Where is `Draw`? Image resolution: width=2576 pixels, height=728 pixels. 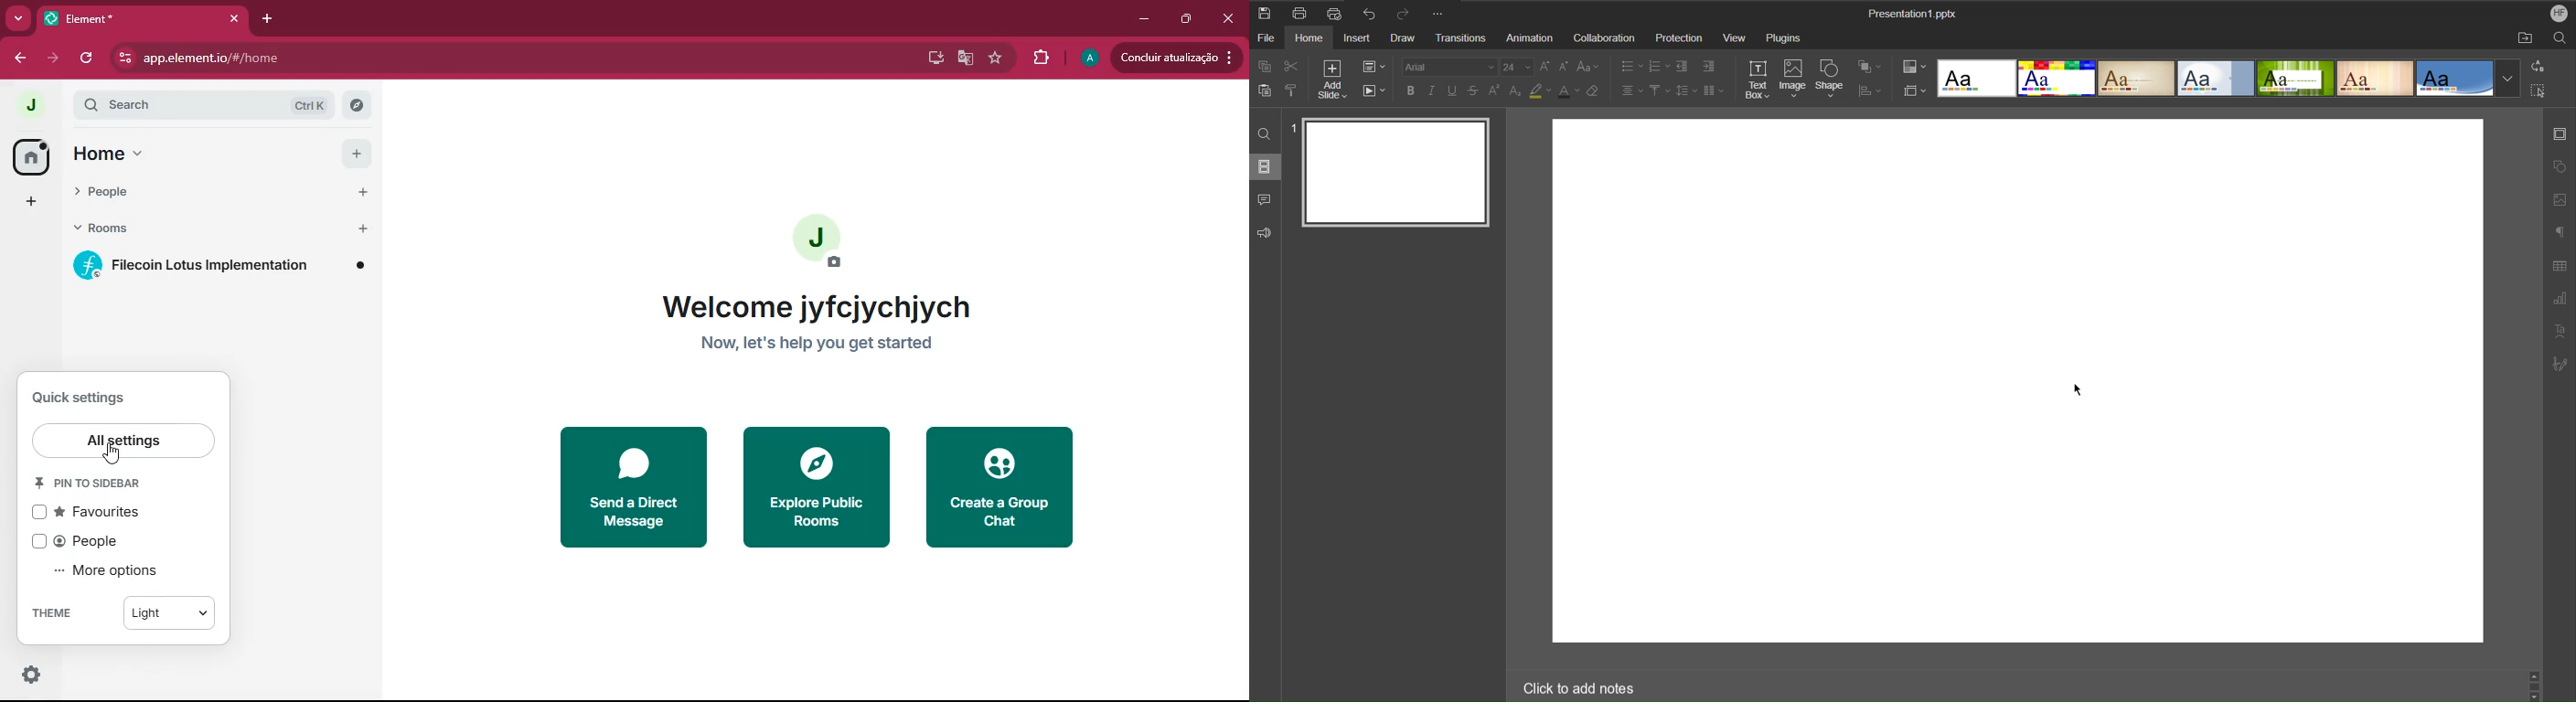
Draw is located at coordinates (1402, 39).